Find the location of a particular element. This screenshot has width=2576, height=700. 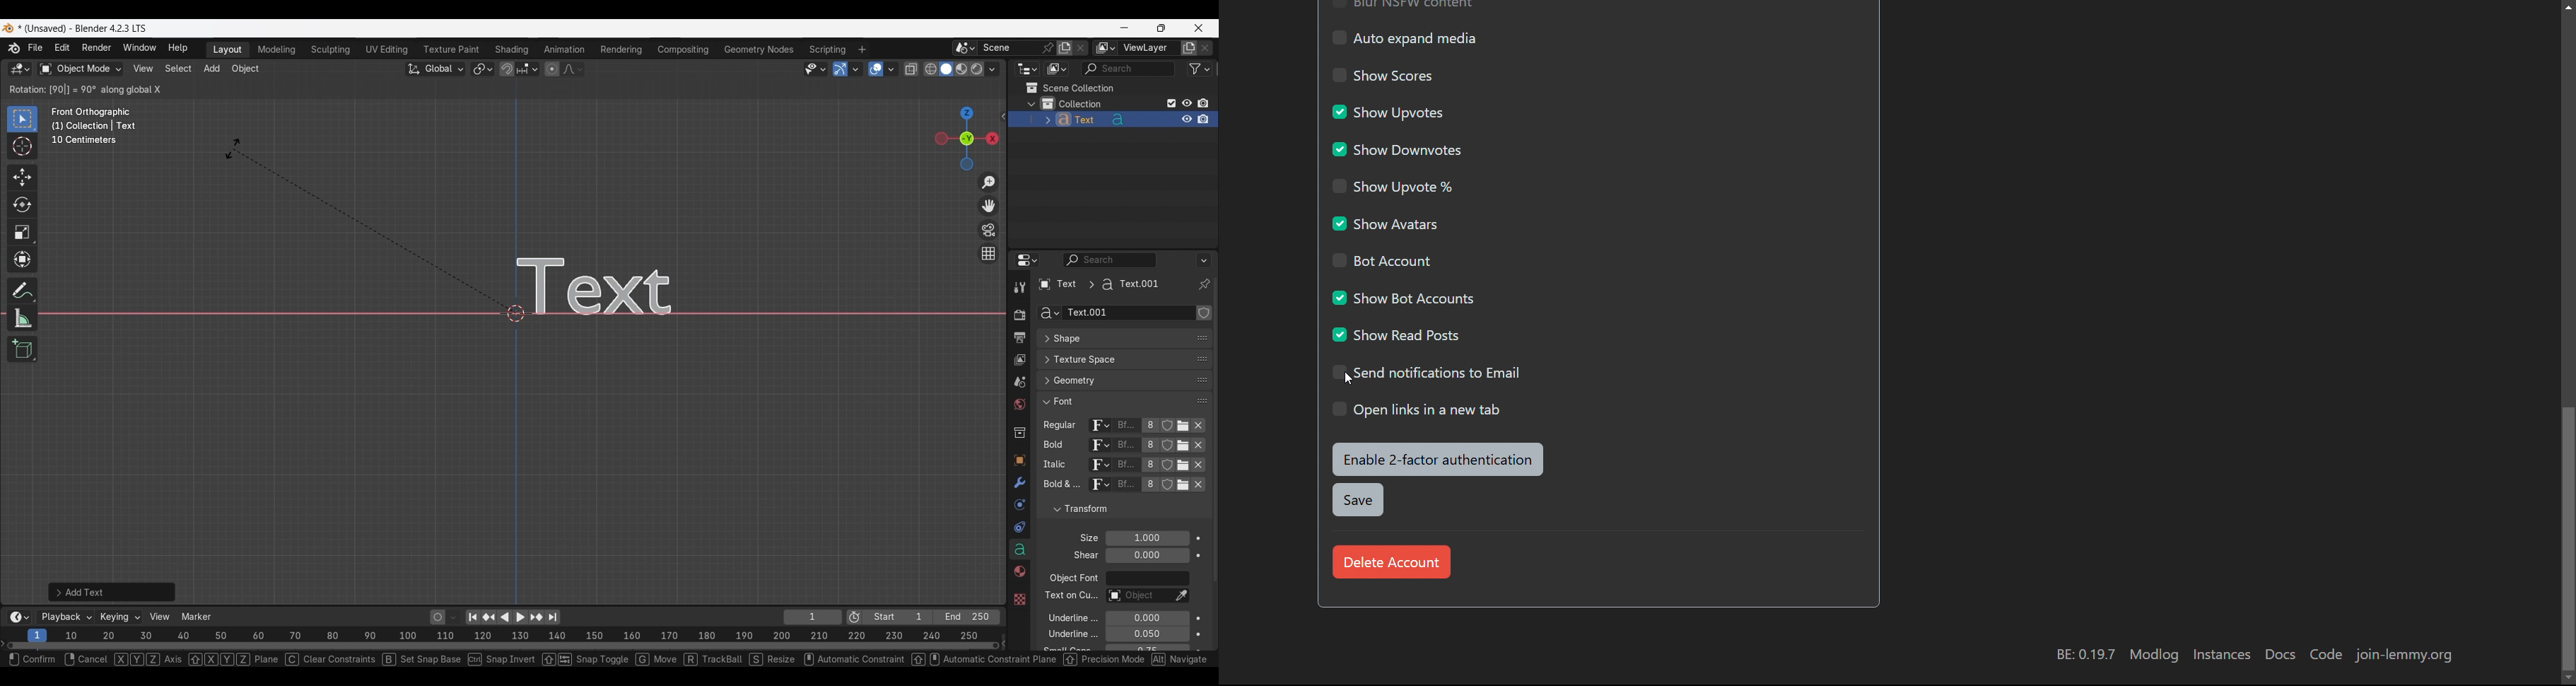

bot account is located at coordinates (1378, 260).